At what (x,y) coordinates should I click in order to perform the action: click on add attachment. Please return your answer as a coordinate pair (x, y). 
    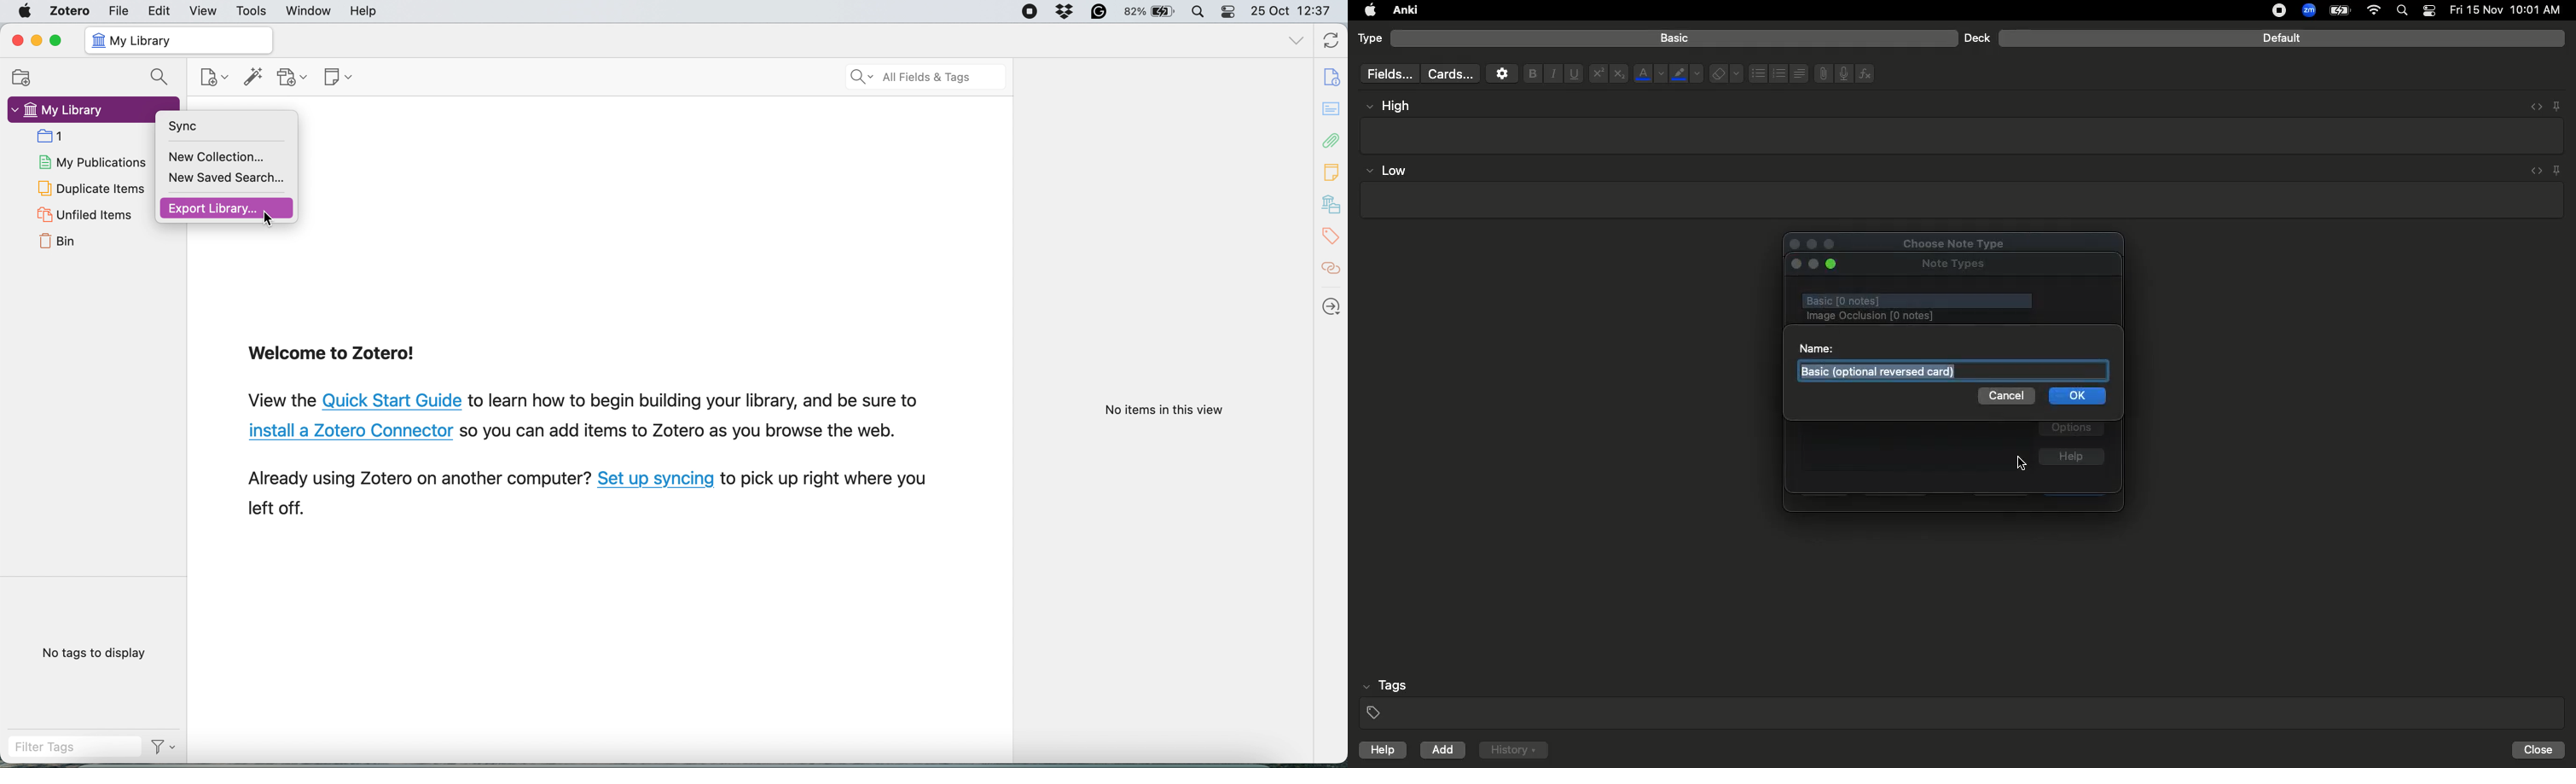
    Looking at the image, I should click on (294, 76).